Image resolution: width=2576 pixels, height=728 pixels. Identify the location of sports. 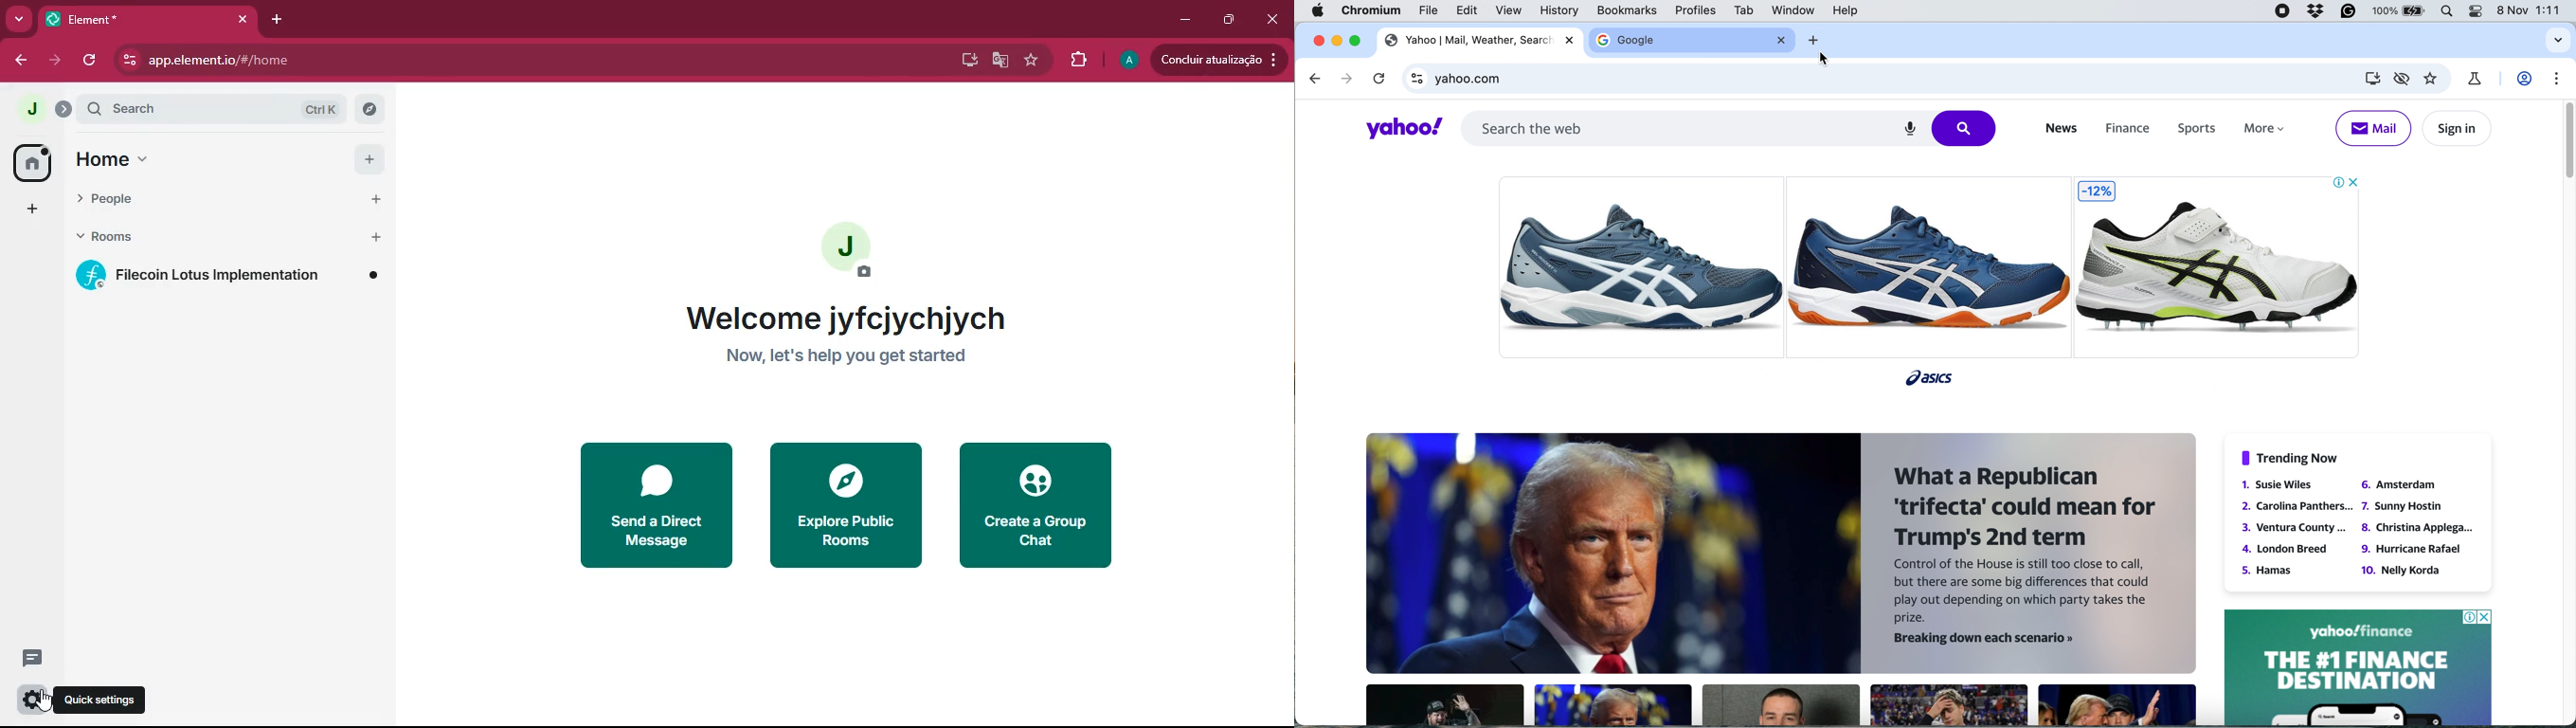
(2192, 130).